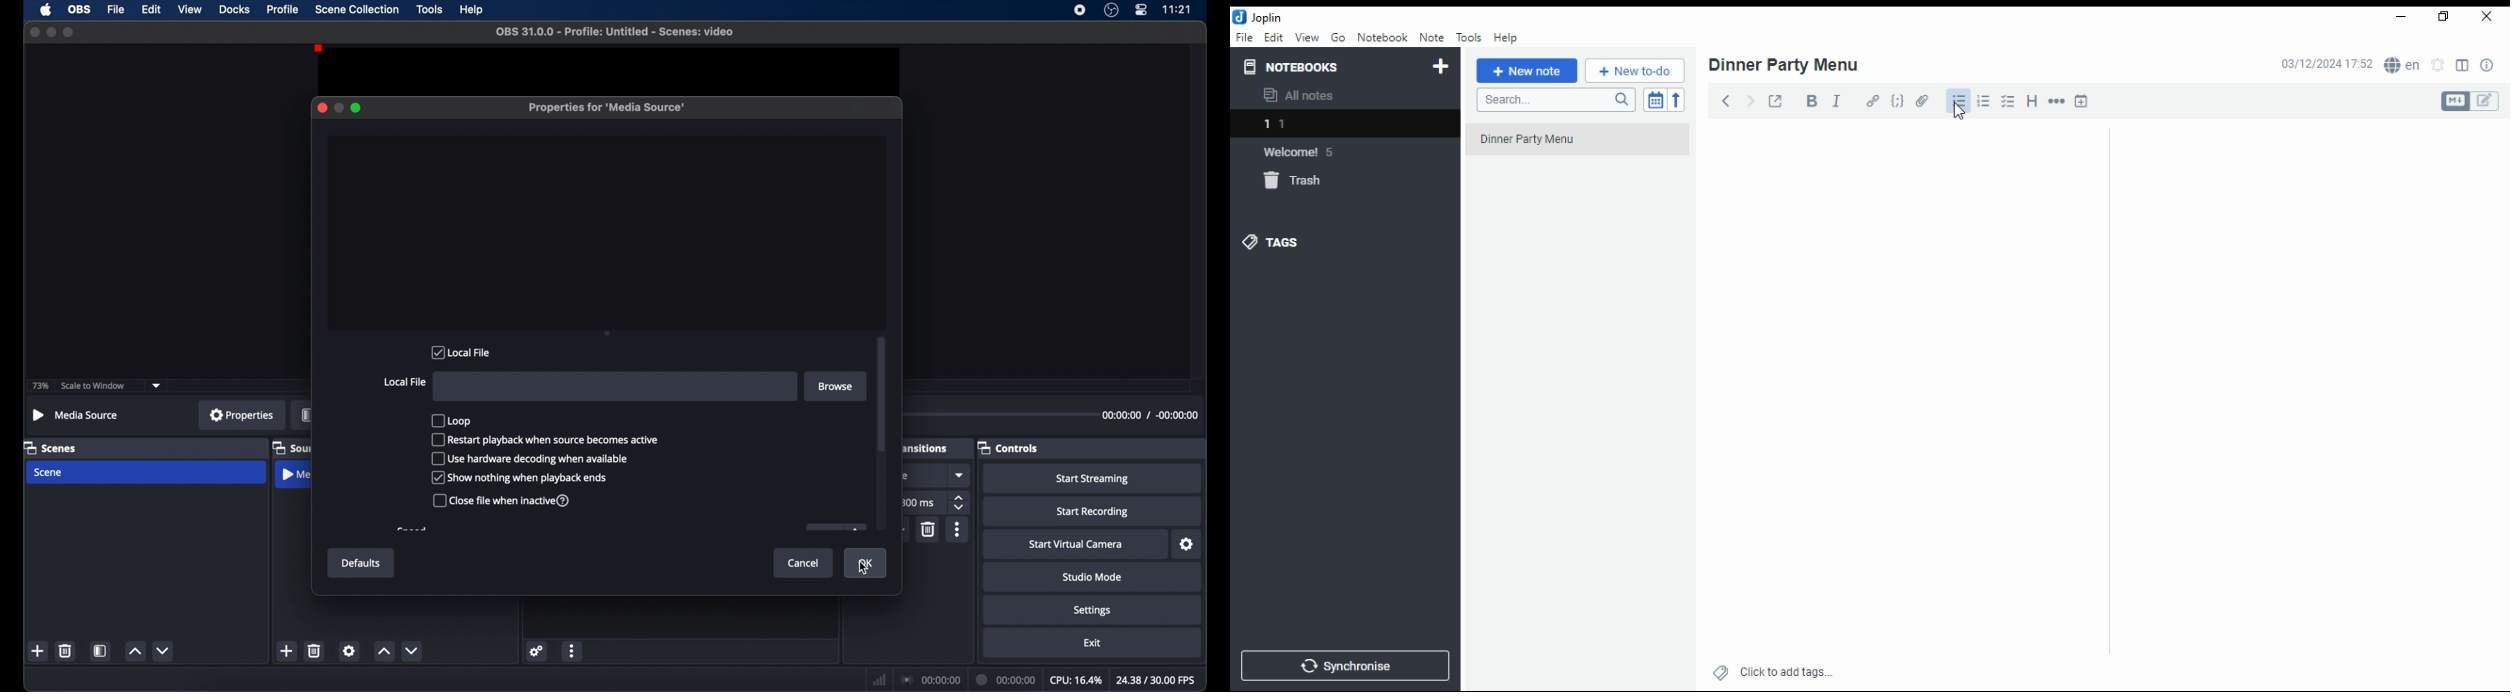 The image size is (2520, 700). I want to click on new to-do list, so click(1635, 71).